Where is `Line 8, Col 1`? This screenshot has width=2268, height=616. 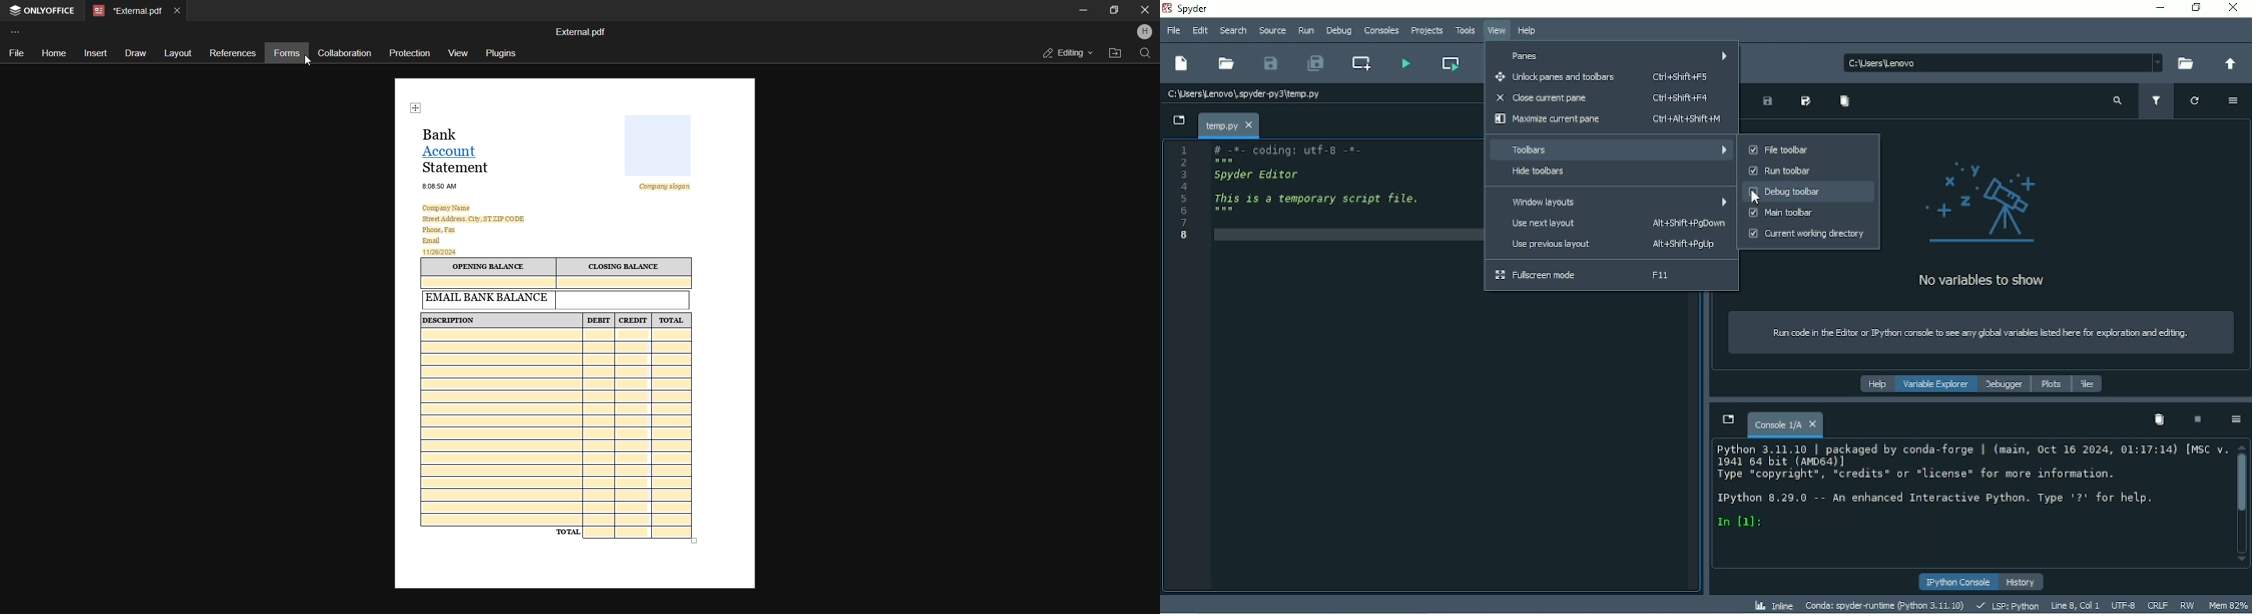 Line 8, Col 1 is located at coordinates (2072, 606).